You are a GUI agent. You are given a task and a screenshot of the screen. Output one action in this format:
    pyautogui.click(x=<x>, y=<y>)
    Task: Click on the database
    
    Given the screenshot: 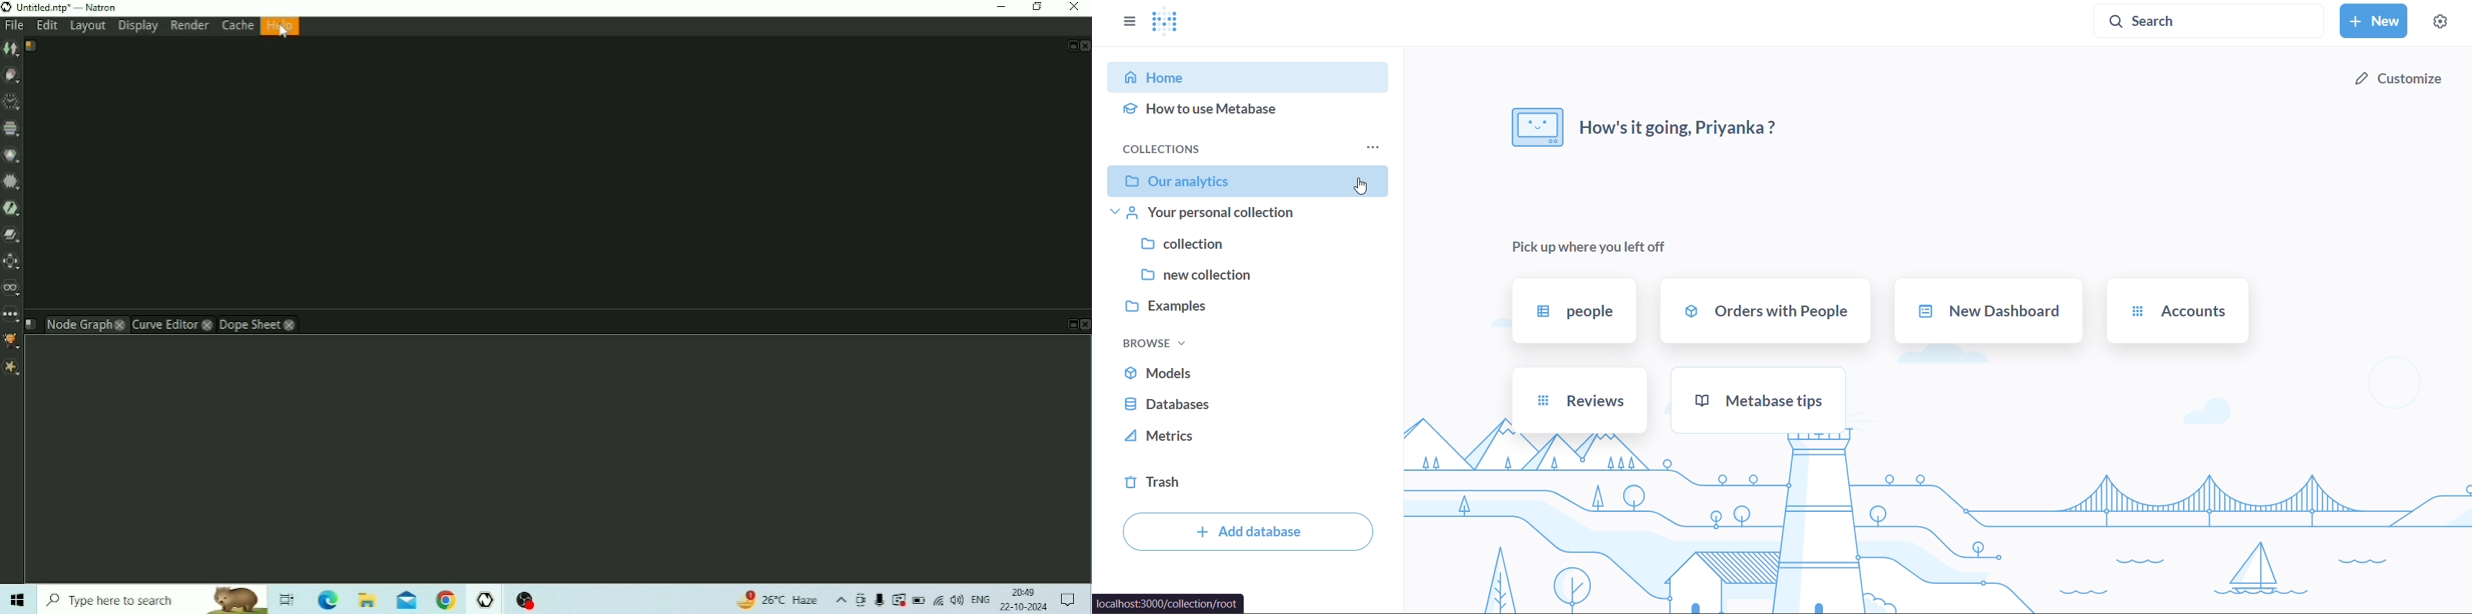 What is the action you would take?
    pyautogui.click(x=1236, y=404)
    